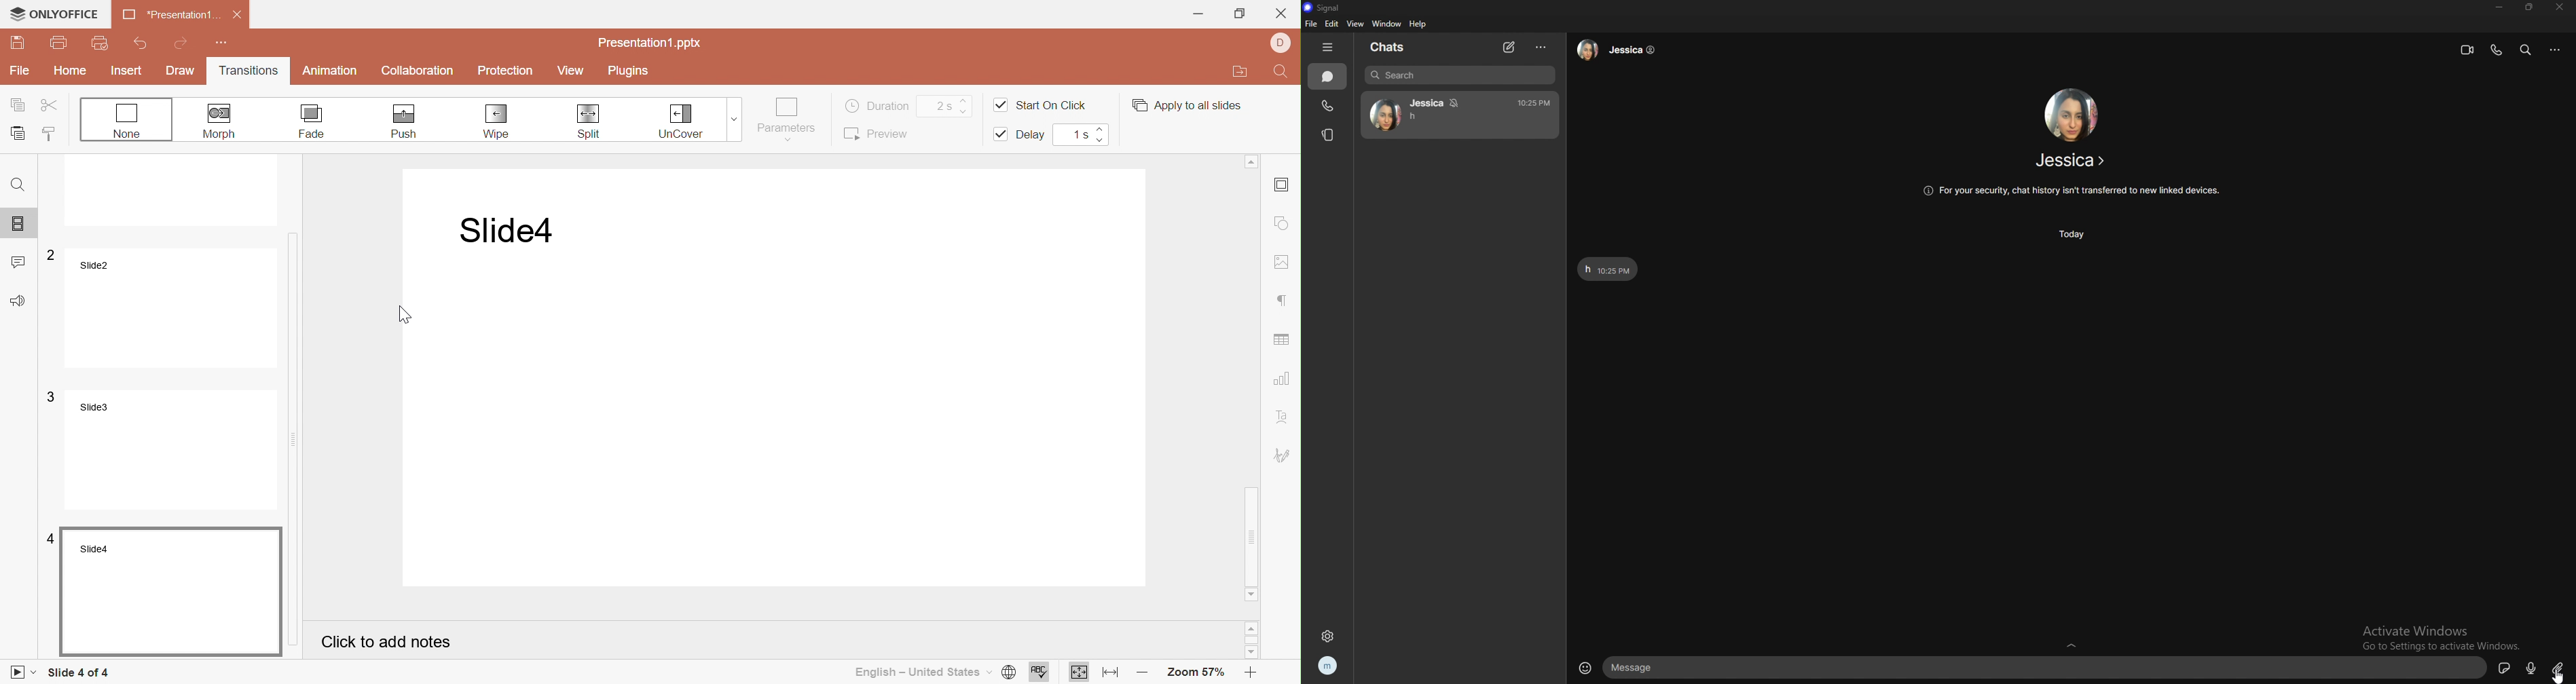 The image size is (2576, 700). Describe the element at coordinates (1020, 138) in the screenshot. I see `Delay` at that location.